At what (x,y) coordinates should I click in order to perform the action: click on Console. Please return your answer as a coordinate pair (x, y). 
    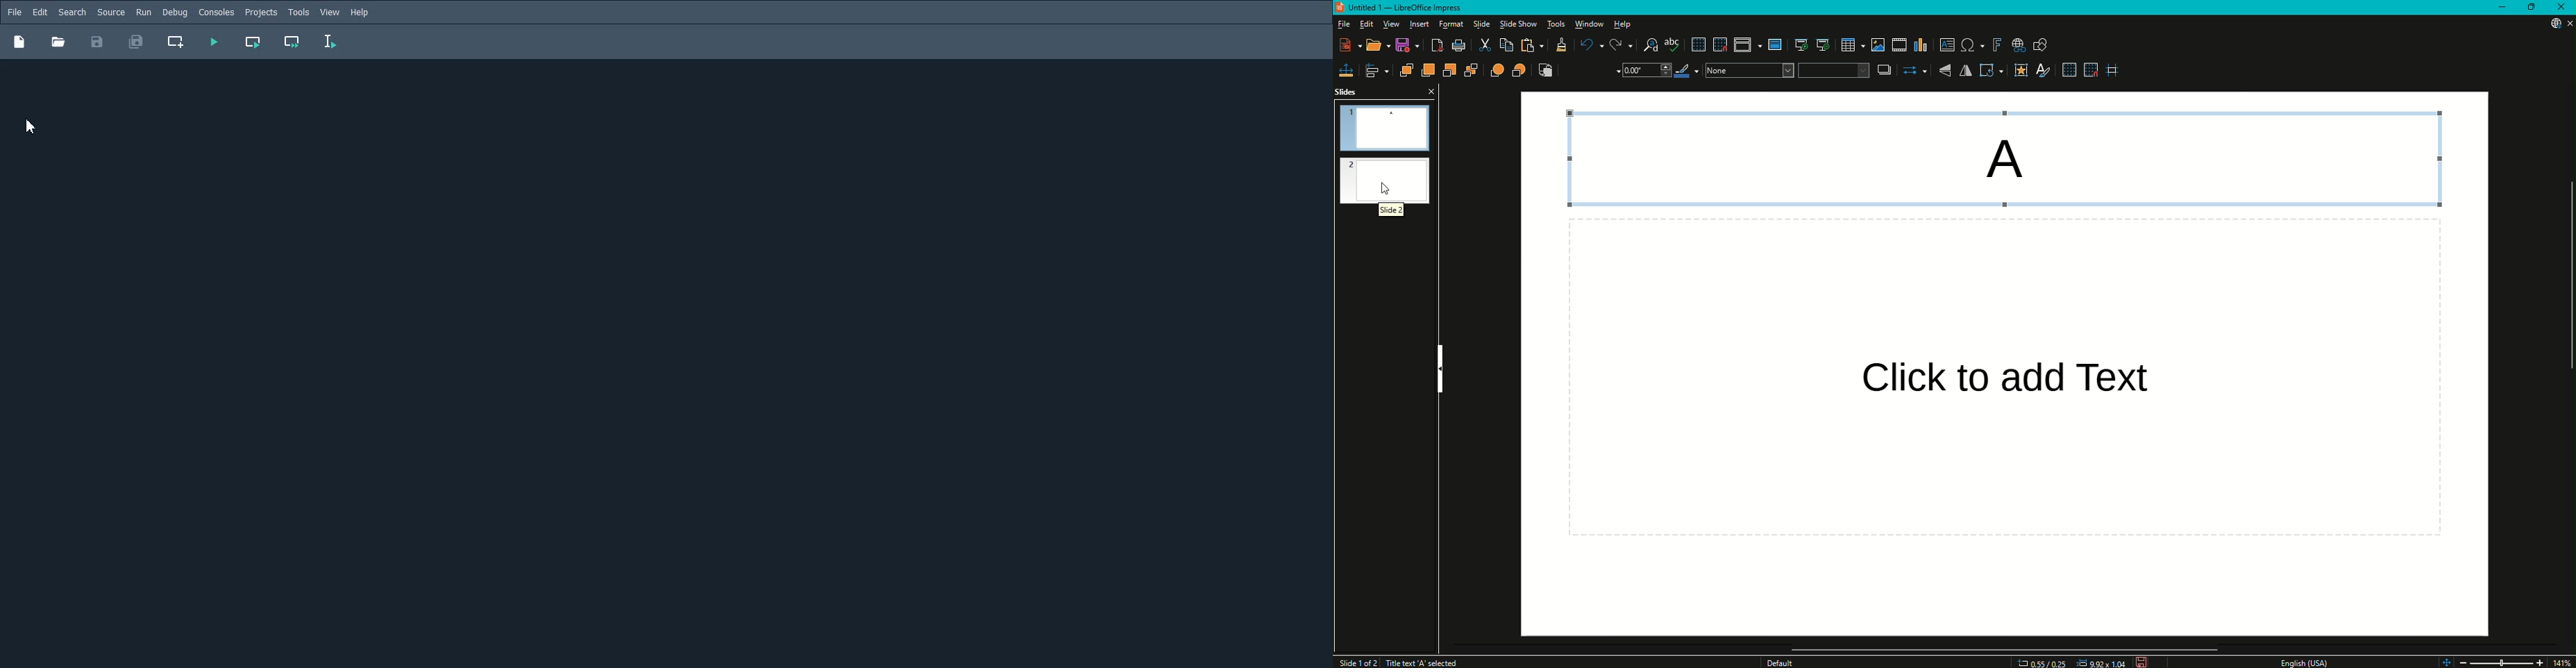
    Looking at the image, I should click on (216, 12).